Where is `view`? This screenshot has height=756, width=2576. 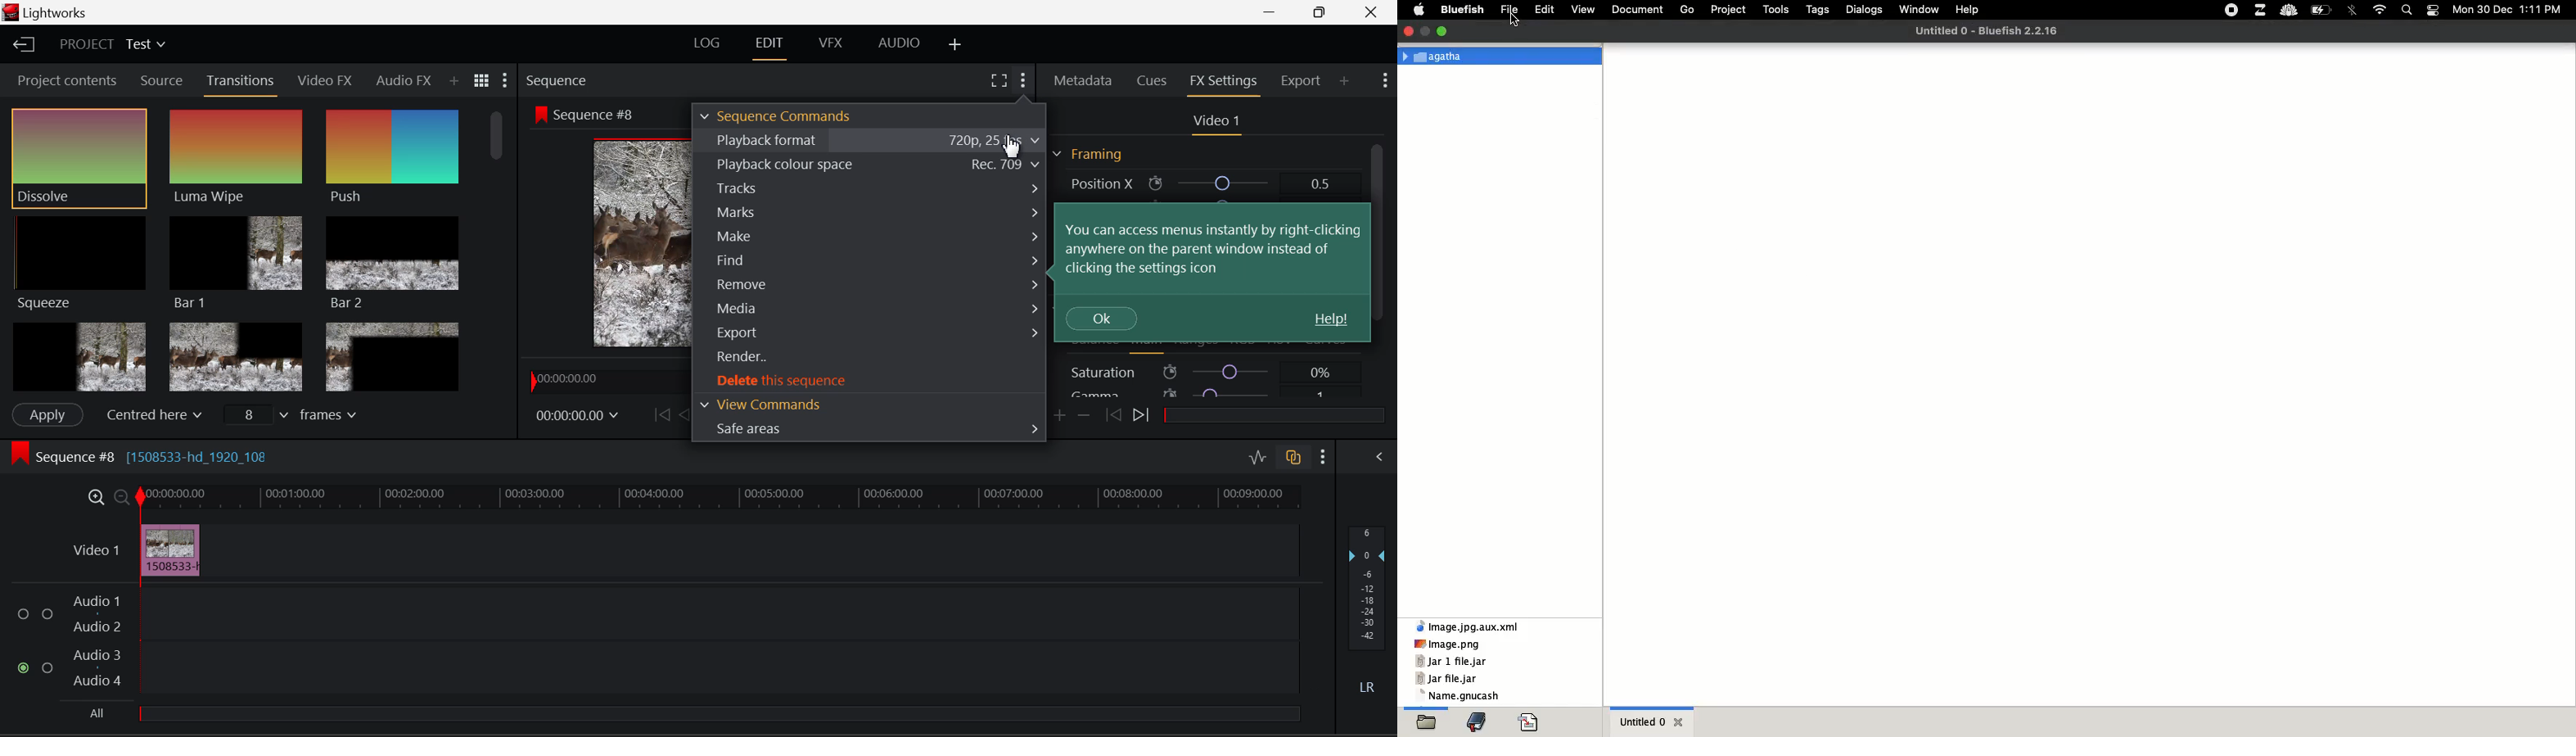 view is located at coordinates (1586, 7).